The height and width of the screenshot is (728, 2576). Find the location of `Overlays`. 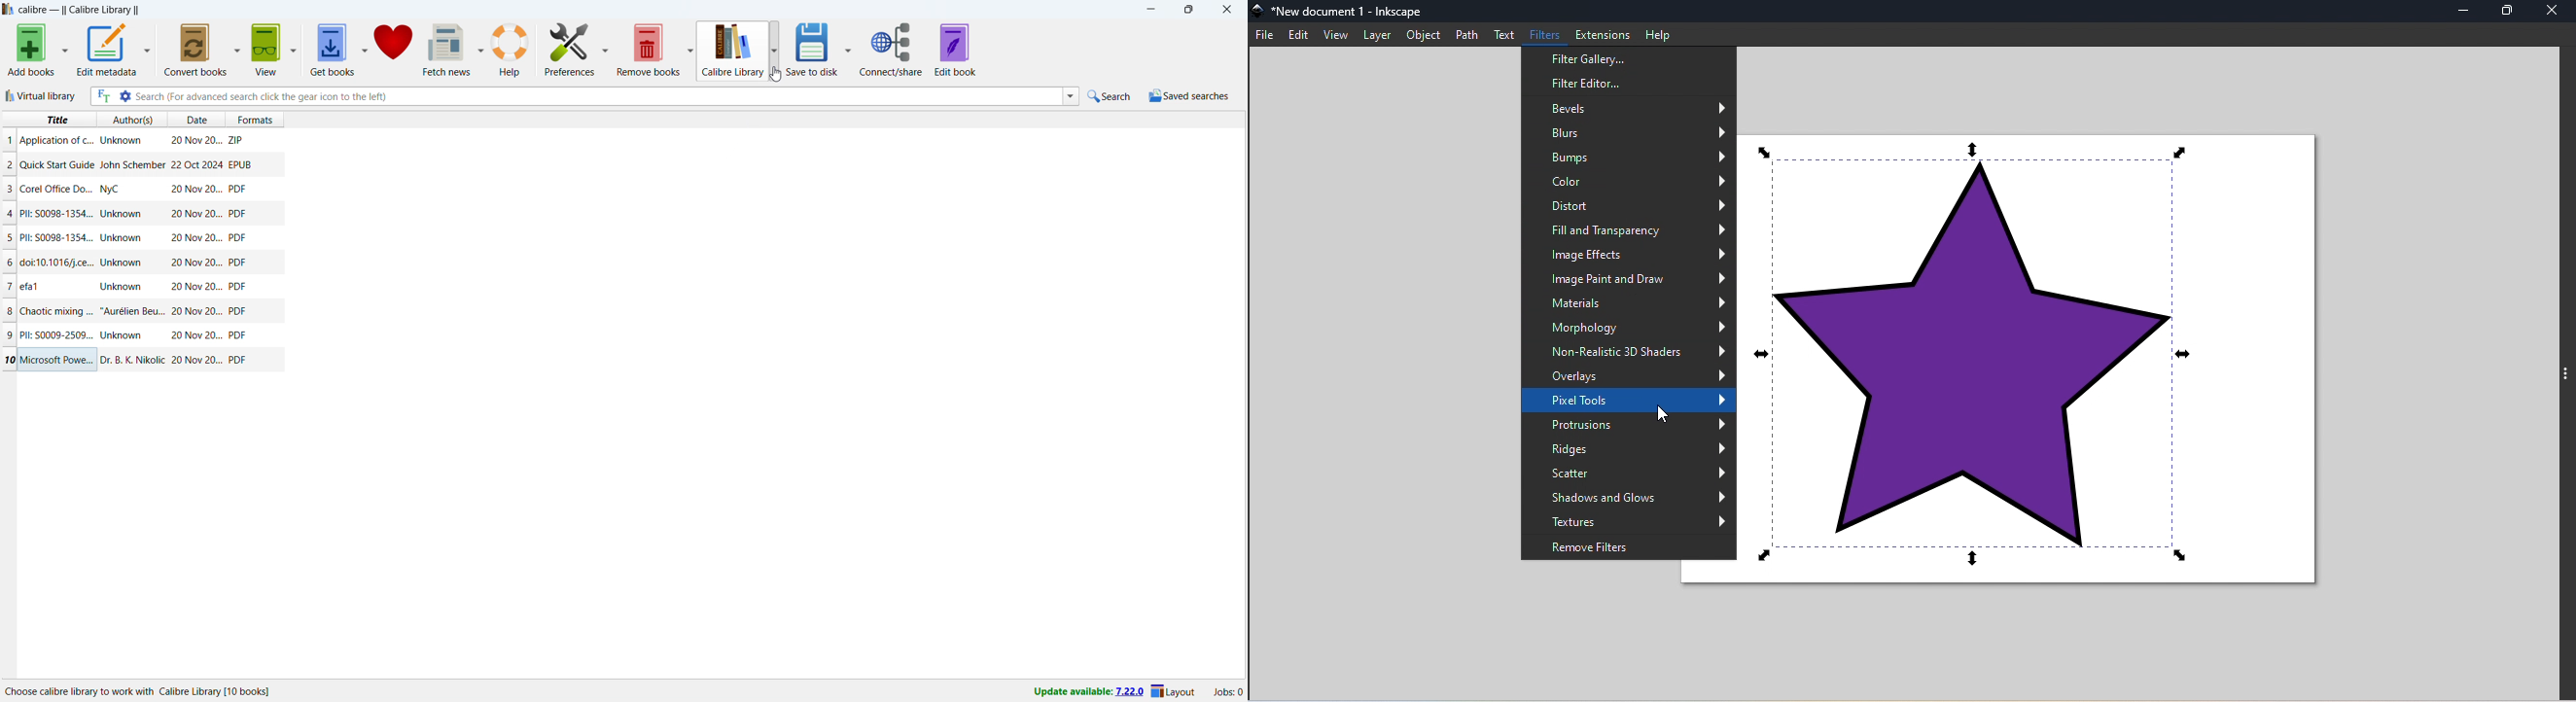

Overlays is located at coordinates (1628, 377).